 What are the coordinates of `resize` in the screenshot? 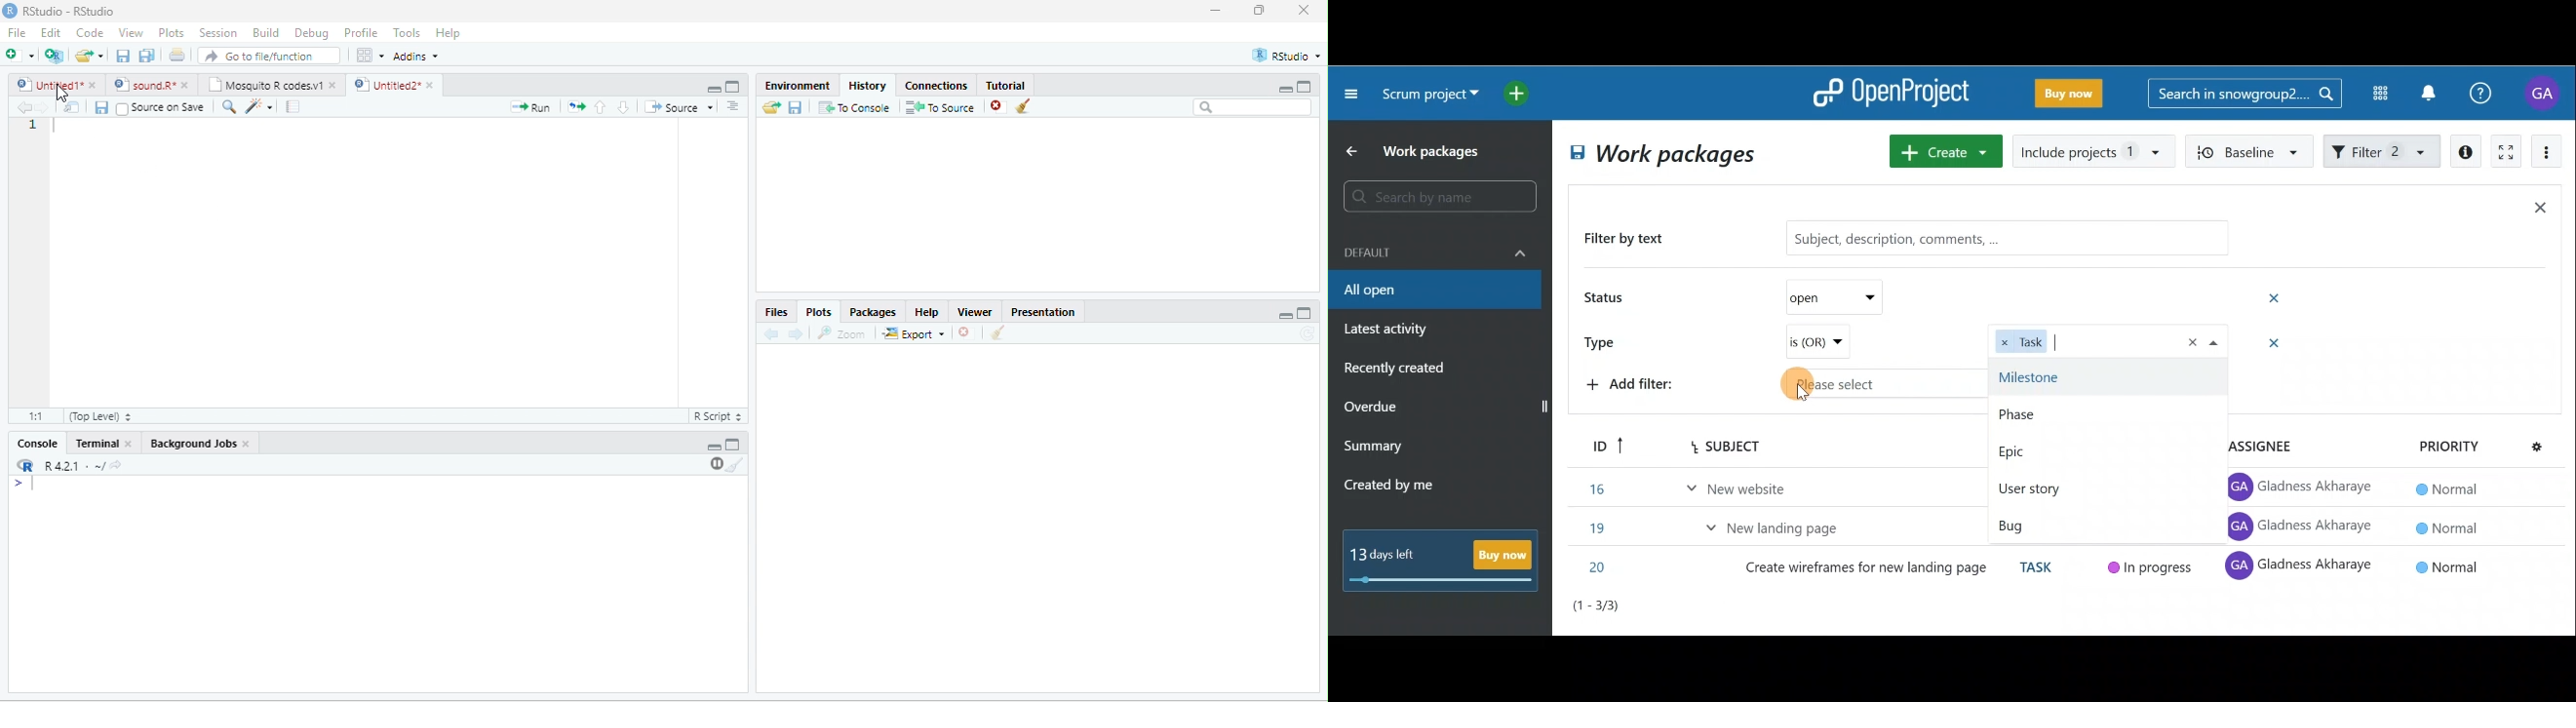 It's located at (1260, 10).